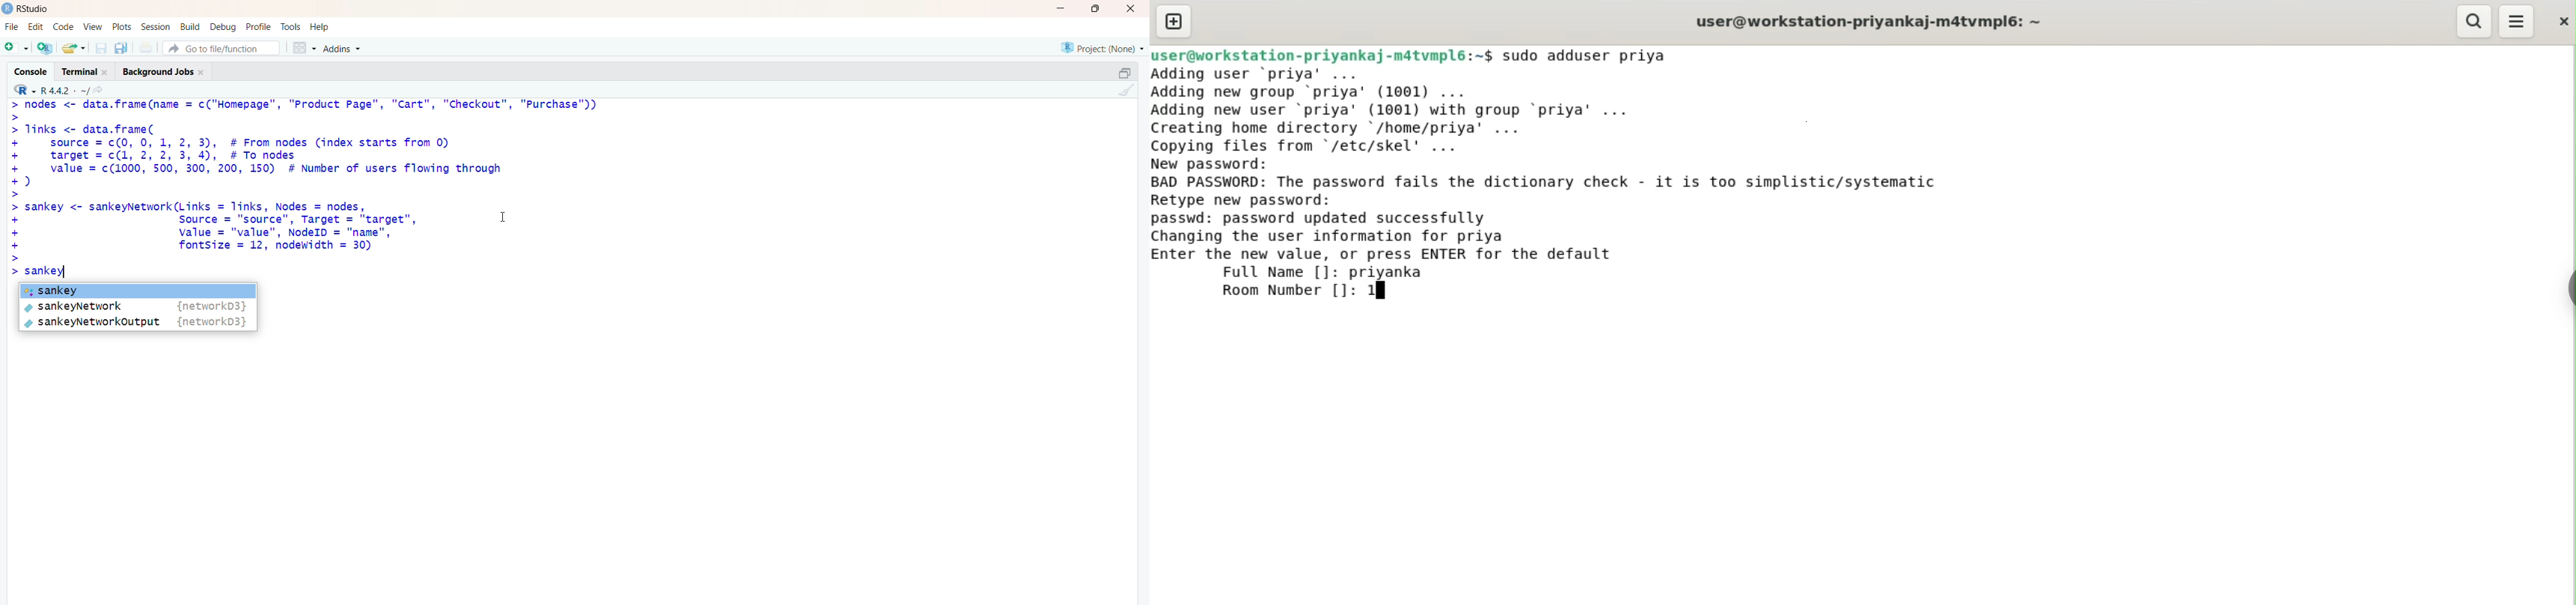 The image size is (2576, 616). What do you see at coordinates (46, 49) in the screenshot?
I see `add file` at bounding box center [46, 49].